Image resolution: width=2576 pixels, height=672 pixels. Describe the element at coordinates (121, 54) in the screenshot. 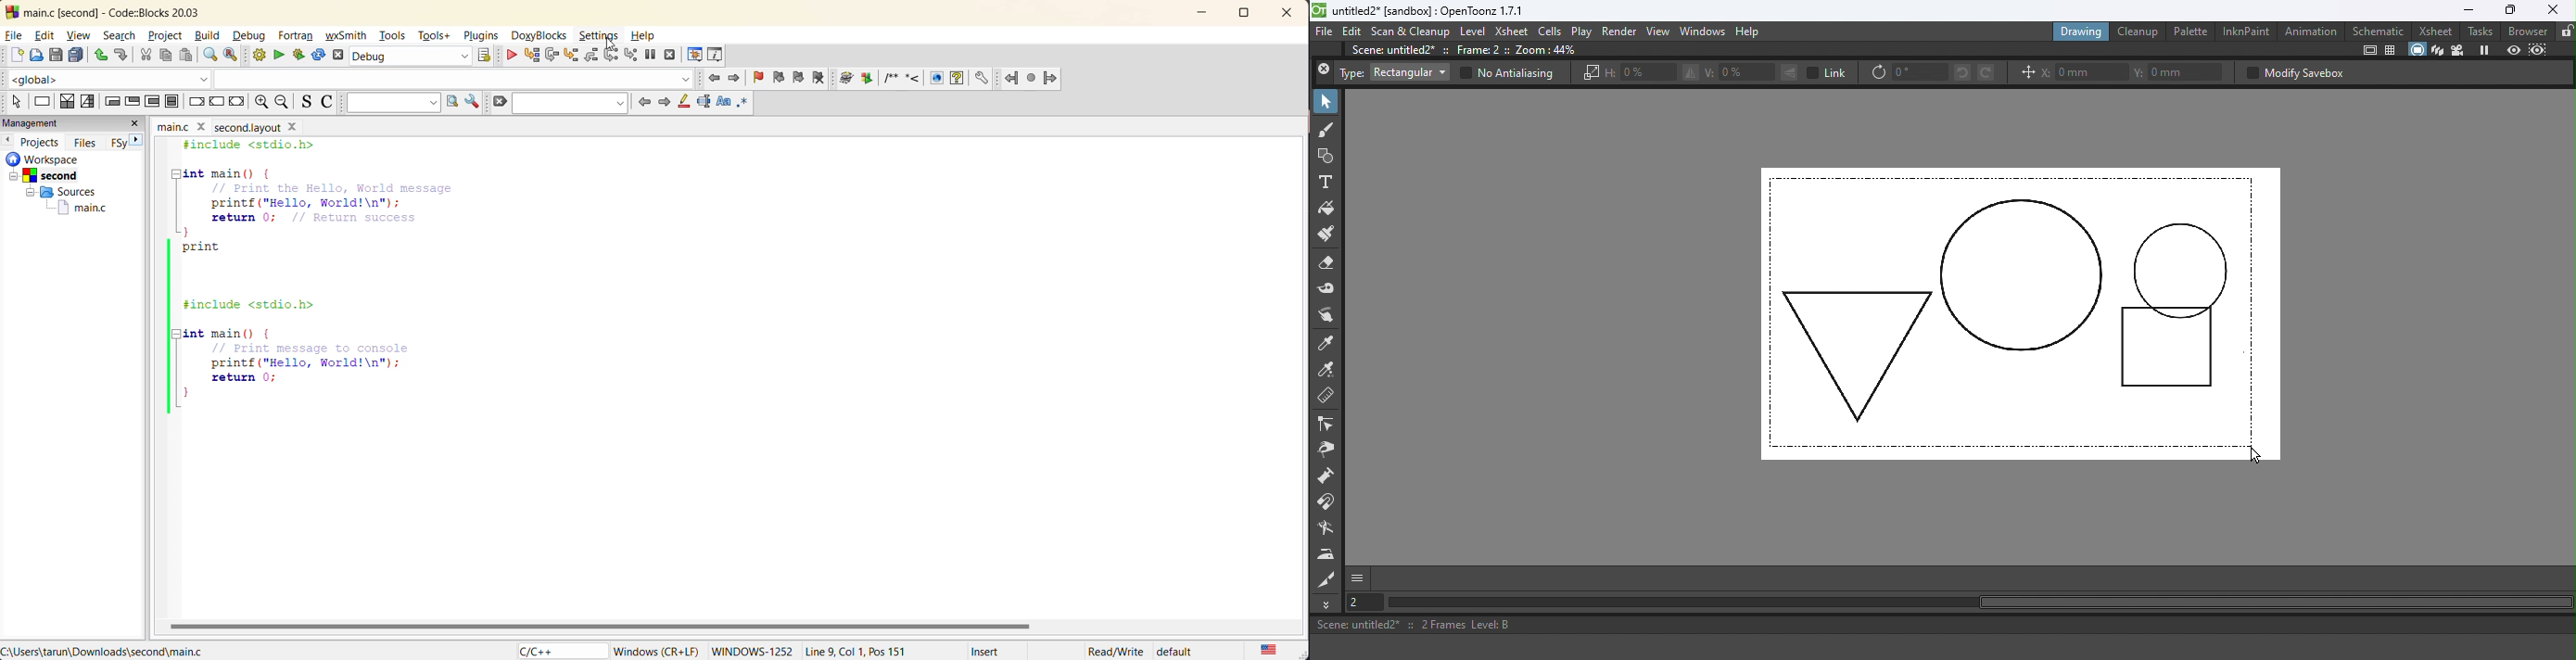

I see `redo` at that location.